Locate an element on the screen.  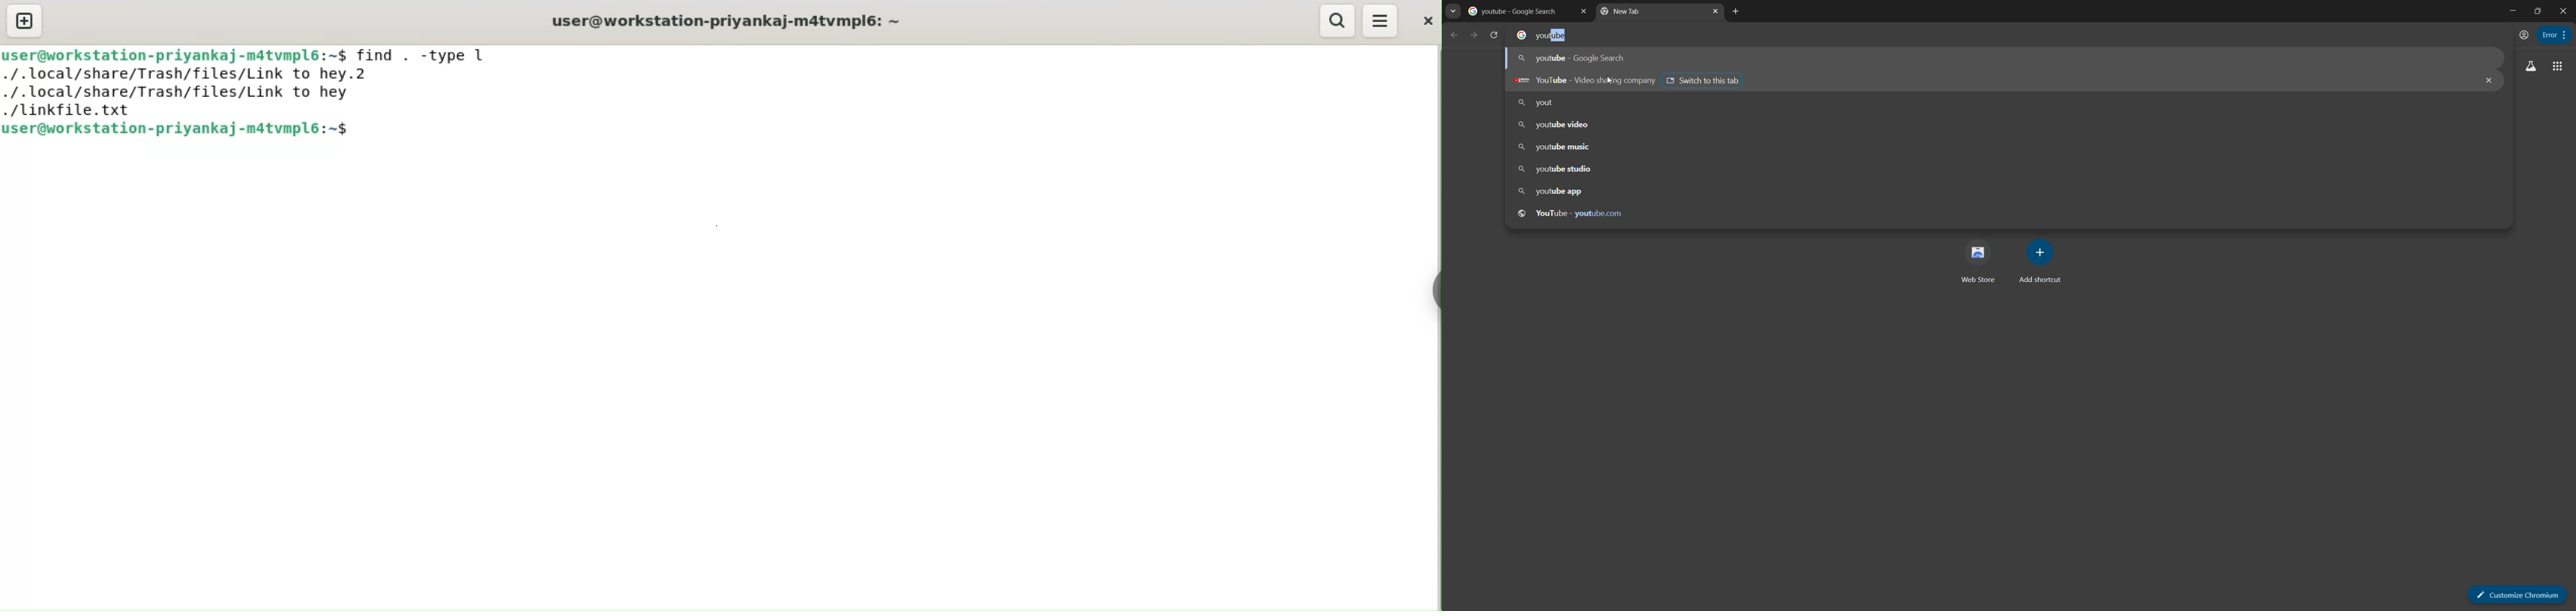
close is located at coordinates (1583, 12).